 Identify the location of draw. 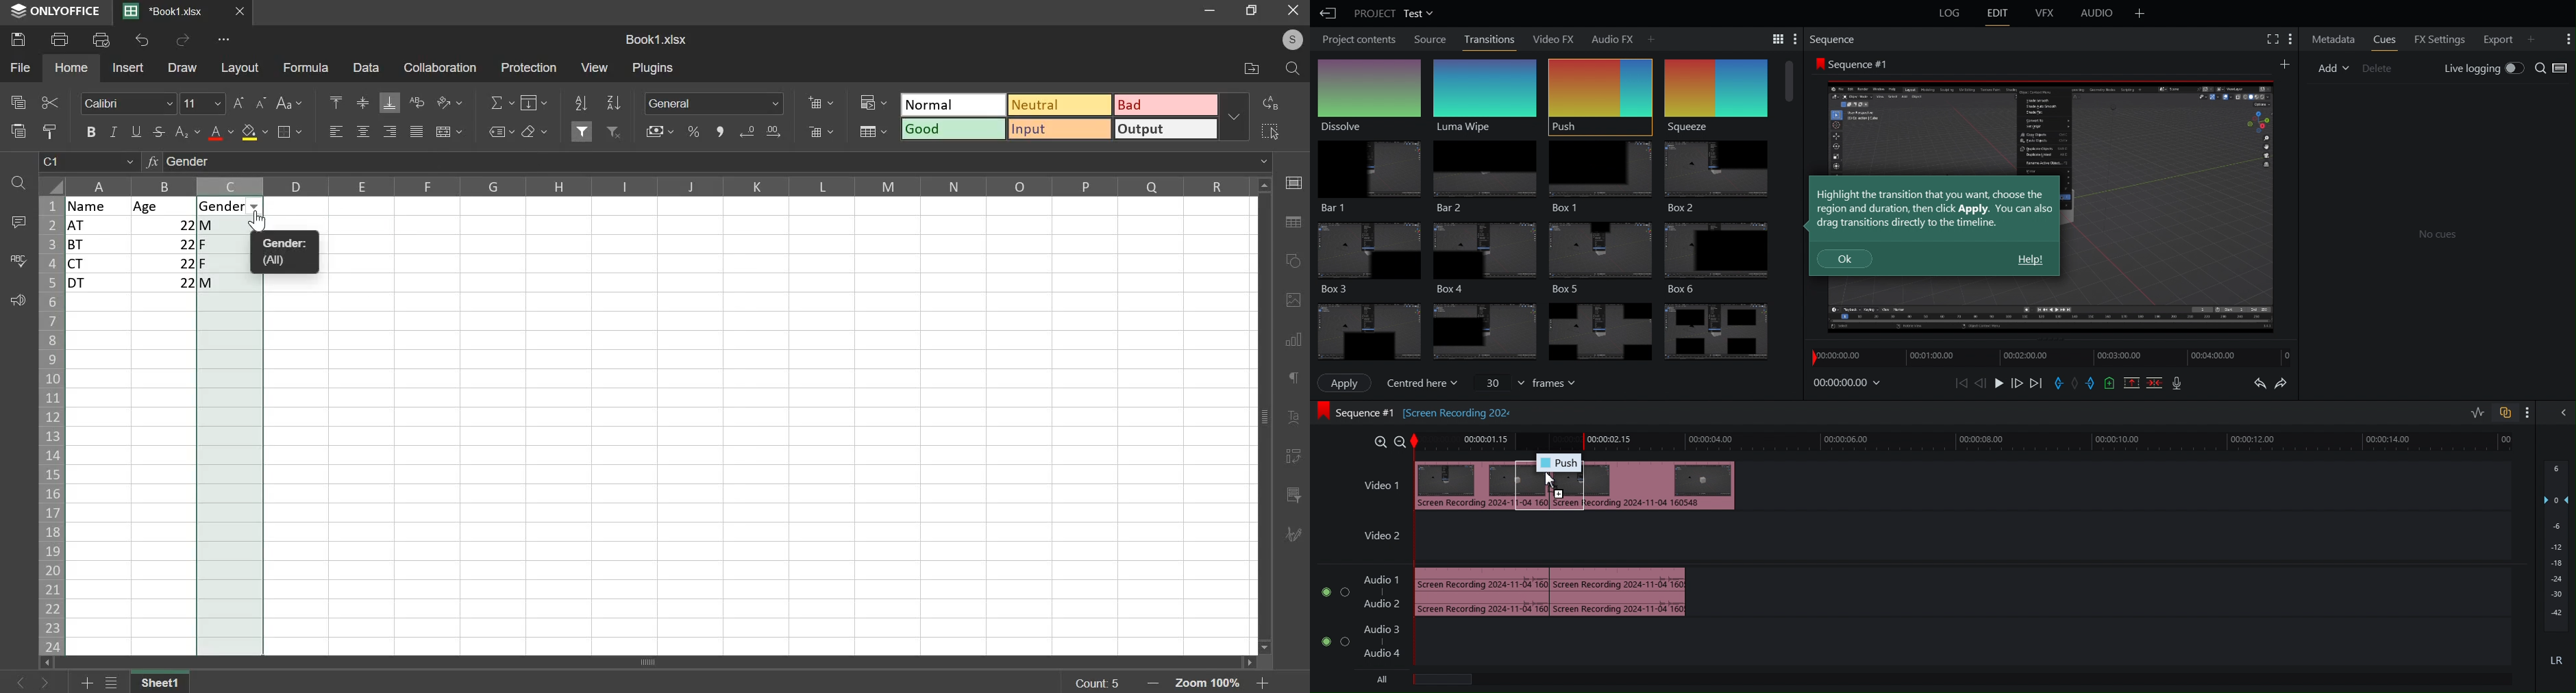
(184, 68).